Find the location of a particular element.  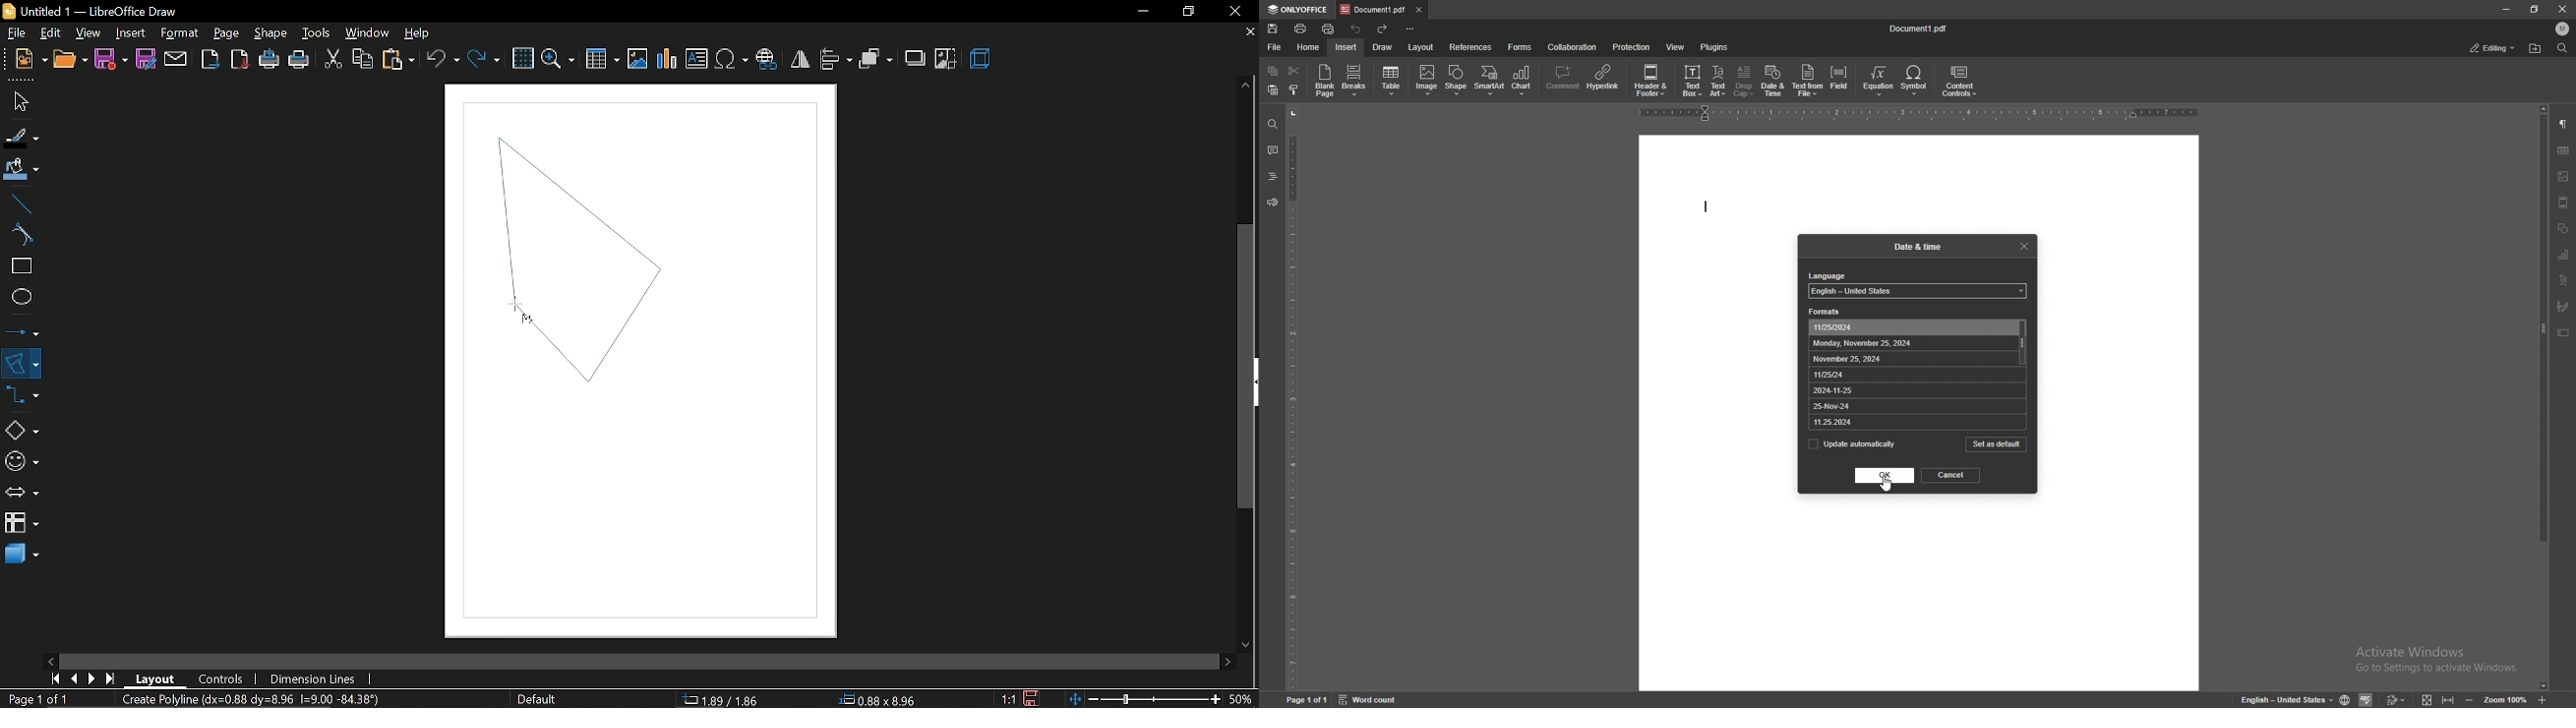

open is located at coordinates (69, 60).